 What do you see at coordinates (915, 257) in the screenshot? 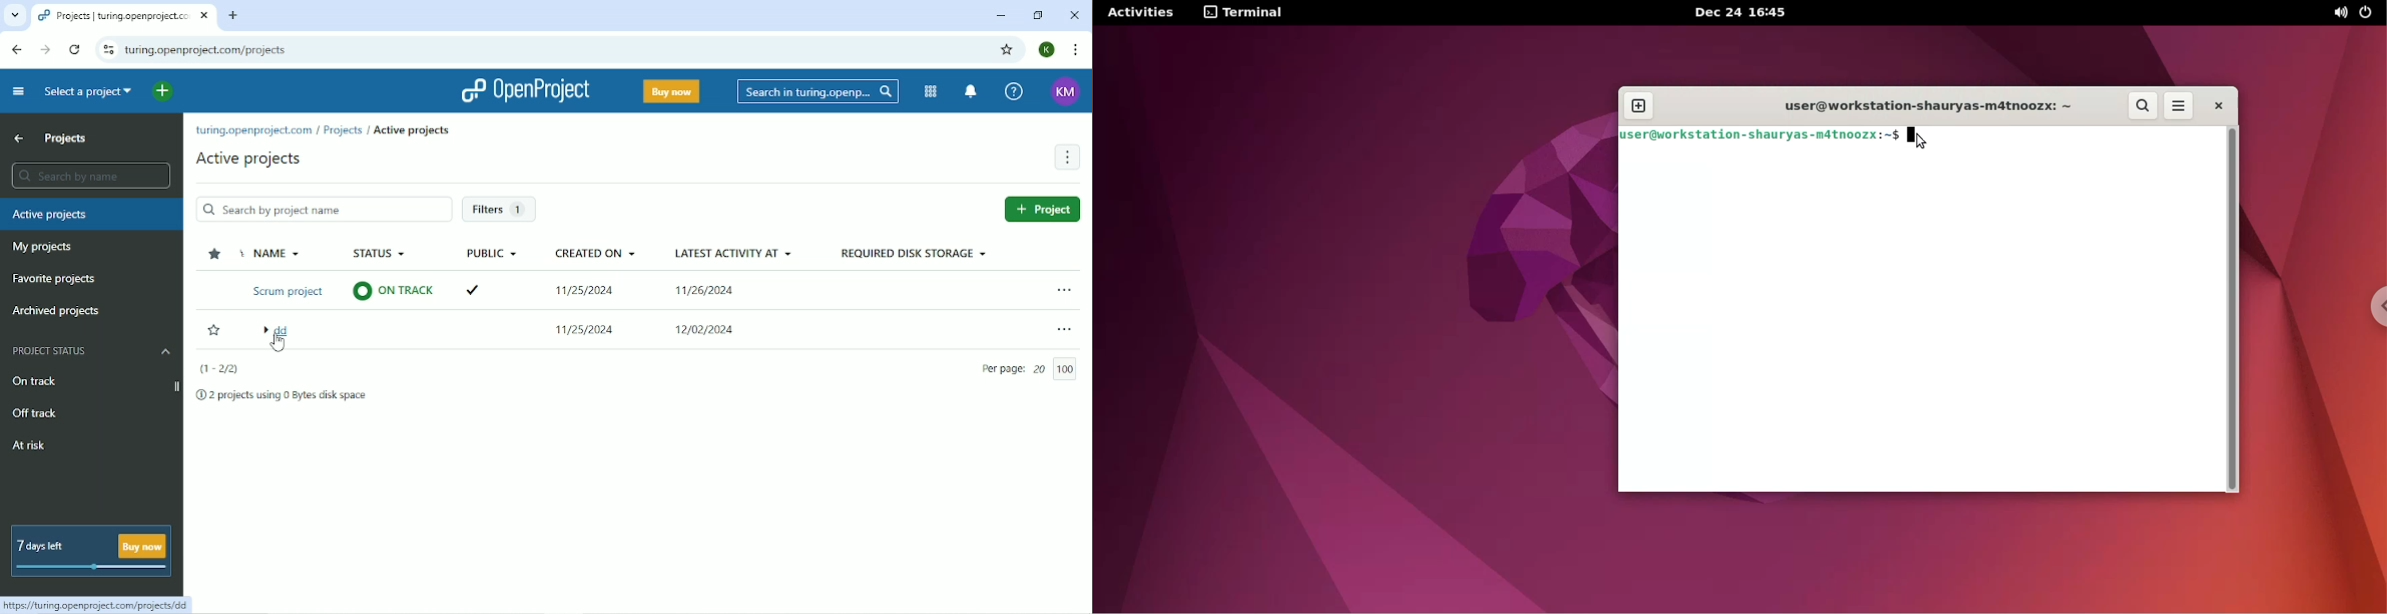
I see `Required disk storage` at bounding box center [915, 257].